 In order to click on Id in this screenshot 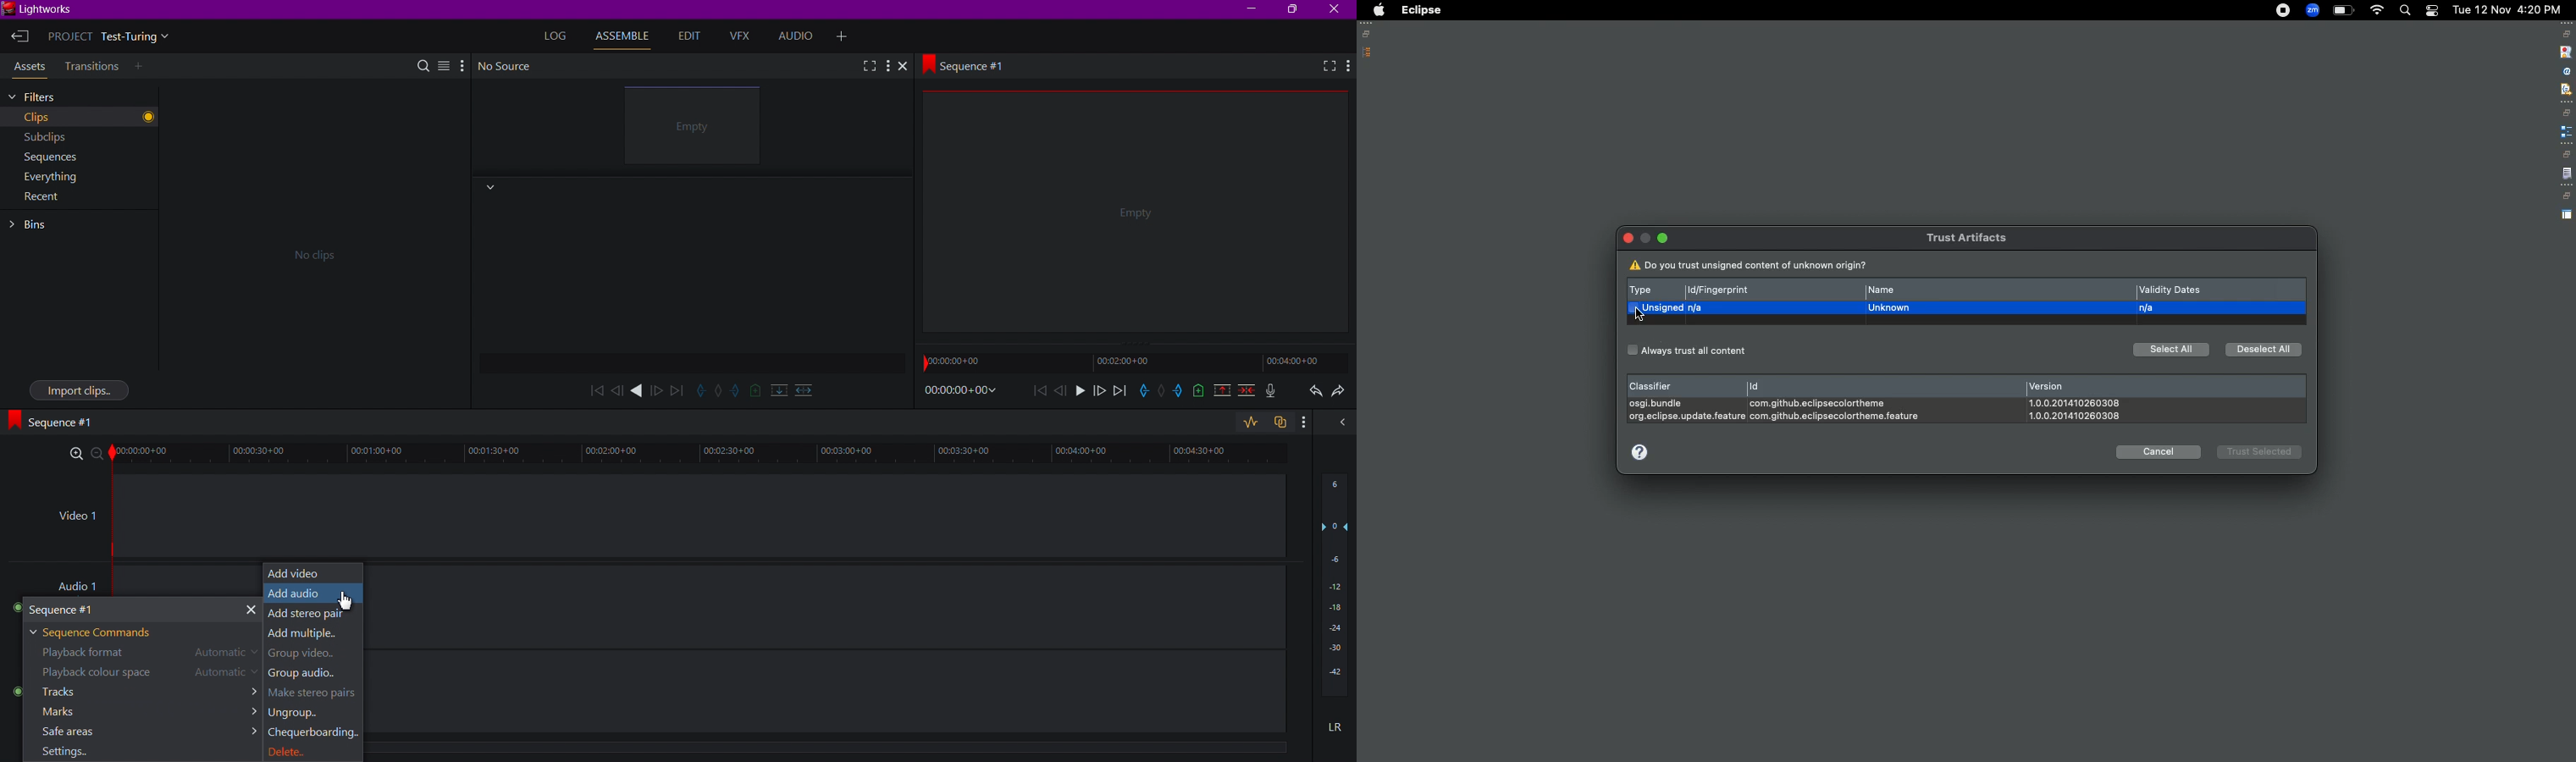, I will do `click(1843, 400)`.